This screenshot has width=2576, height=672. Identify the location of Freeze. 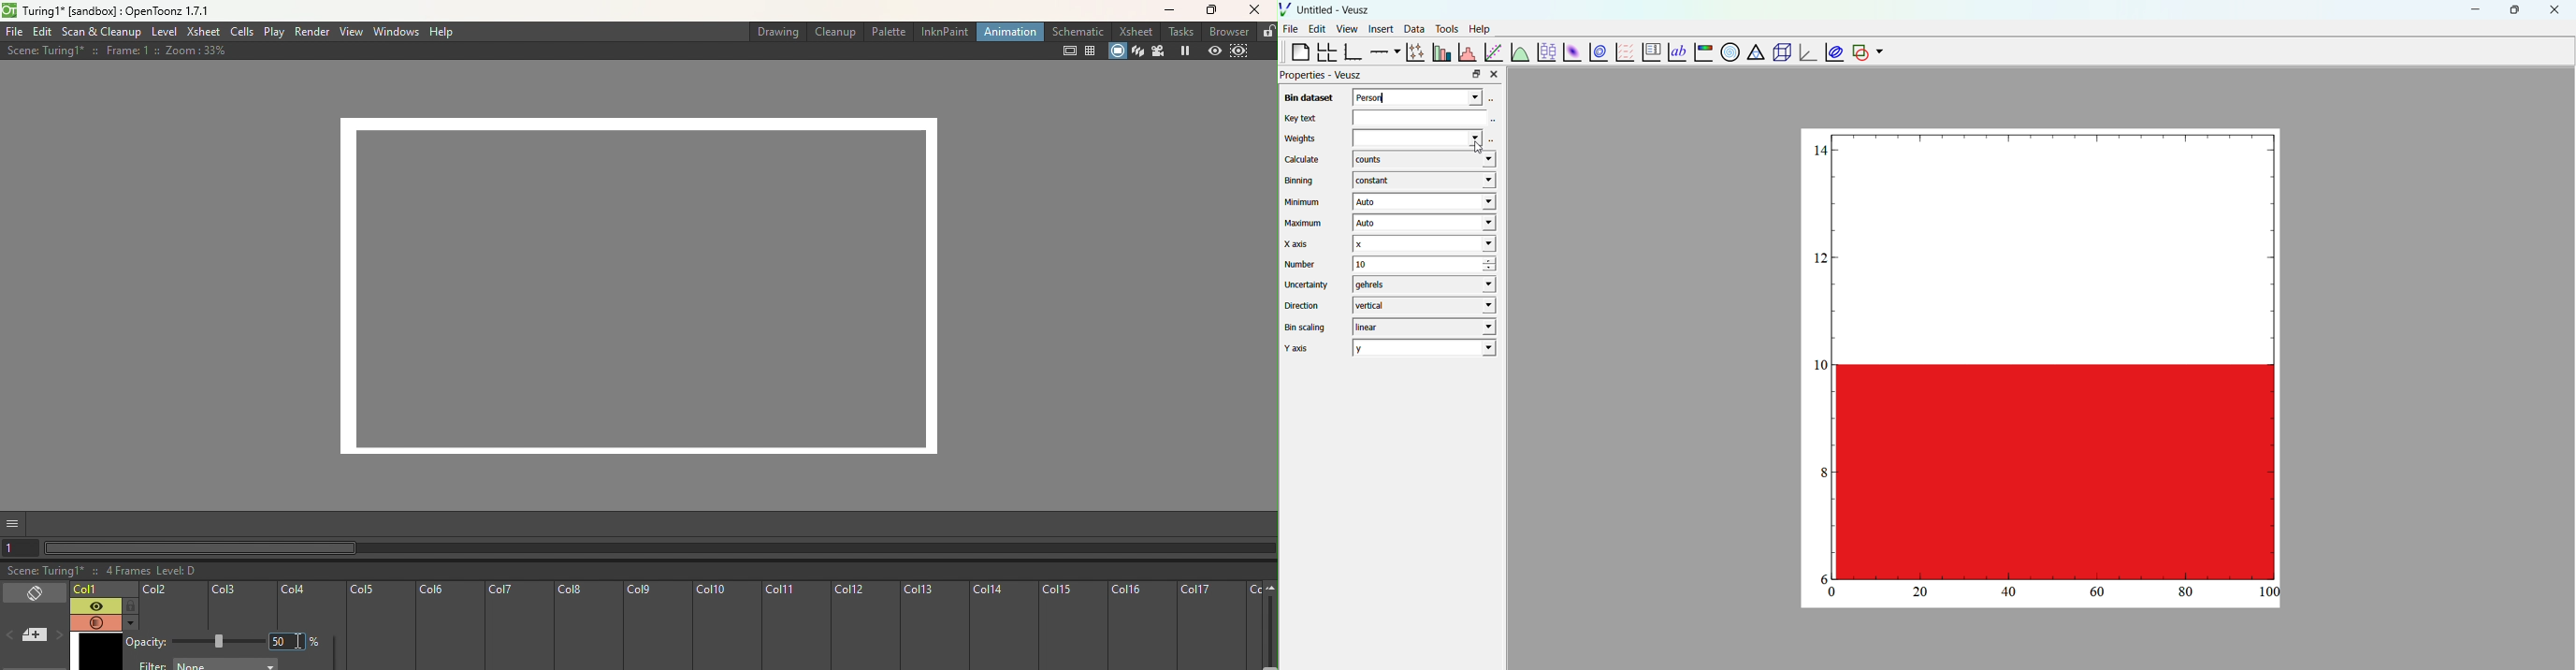
(1182, 51).